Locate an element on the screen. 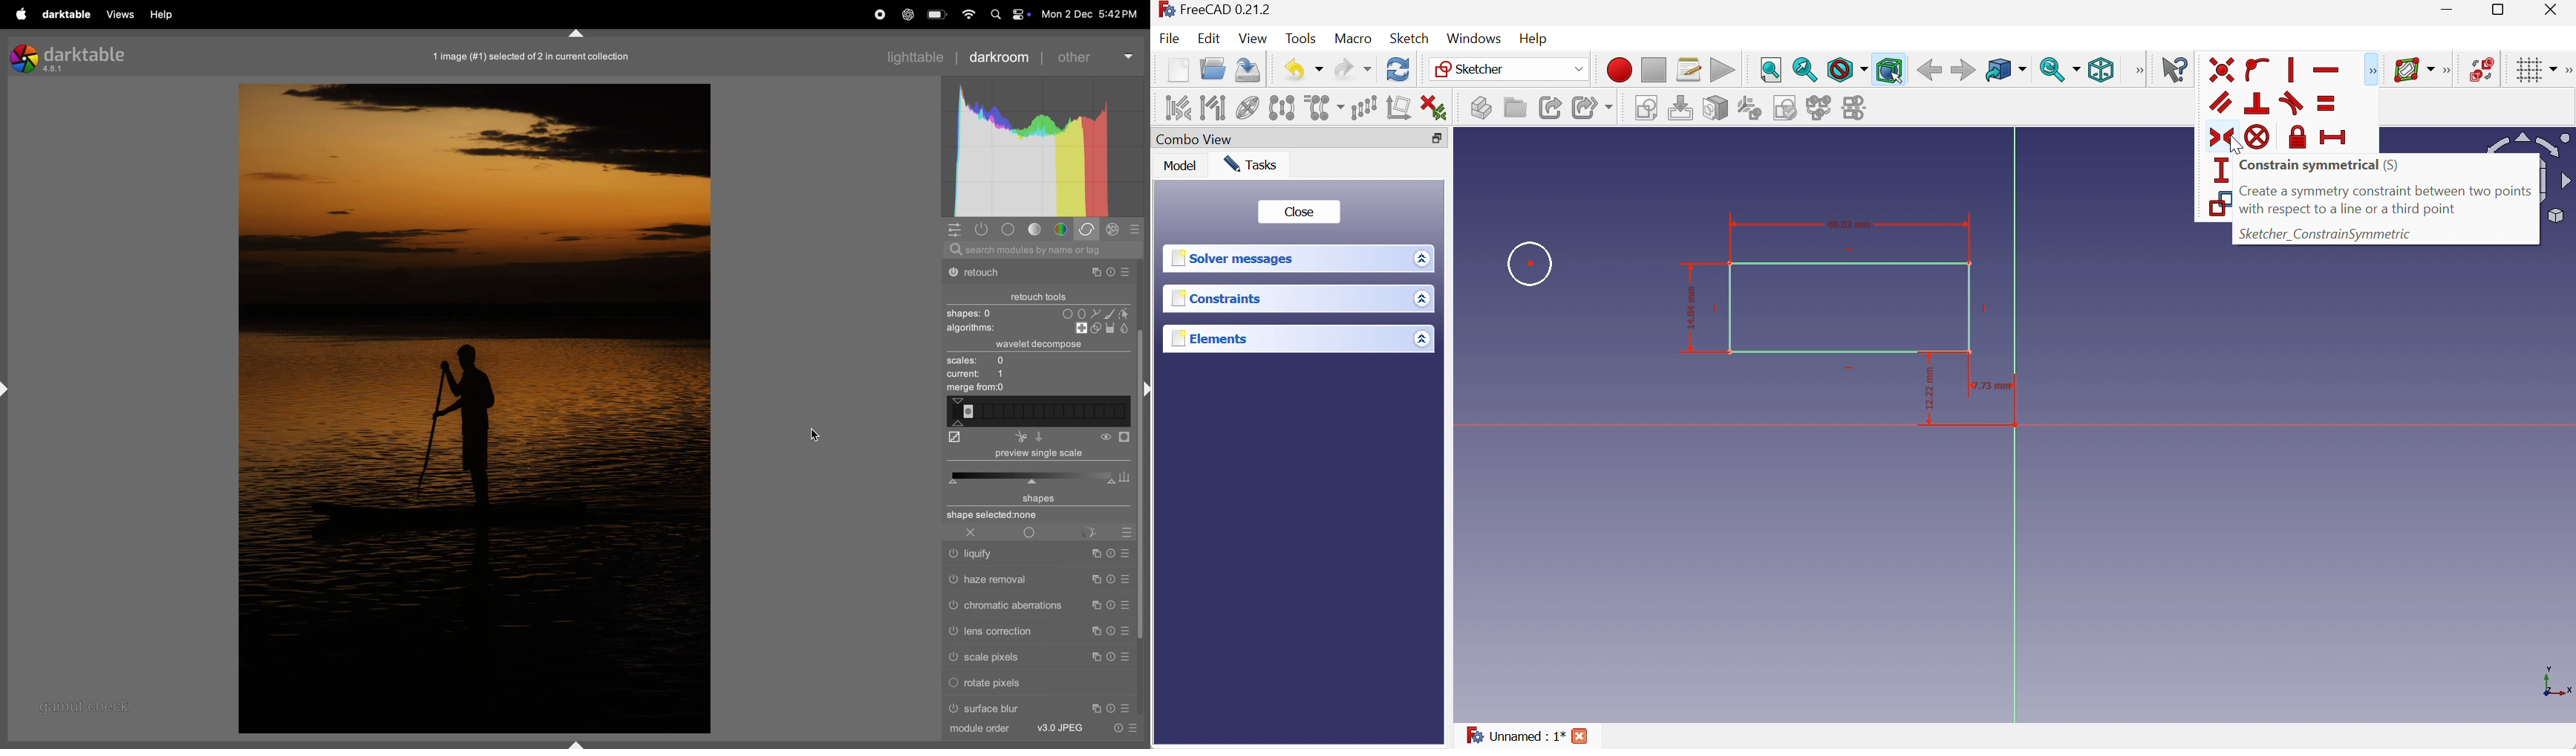 This screenshot has width=2576, height=756. Back is located at coordinates (1928, 71).